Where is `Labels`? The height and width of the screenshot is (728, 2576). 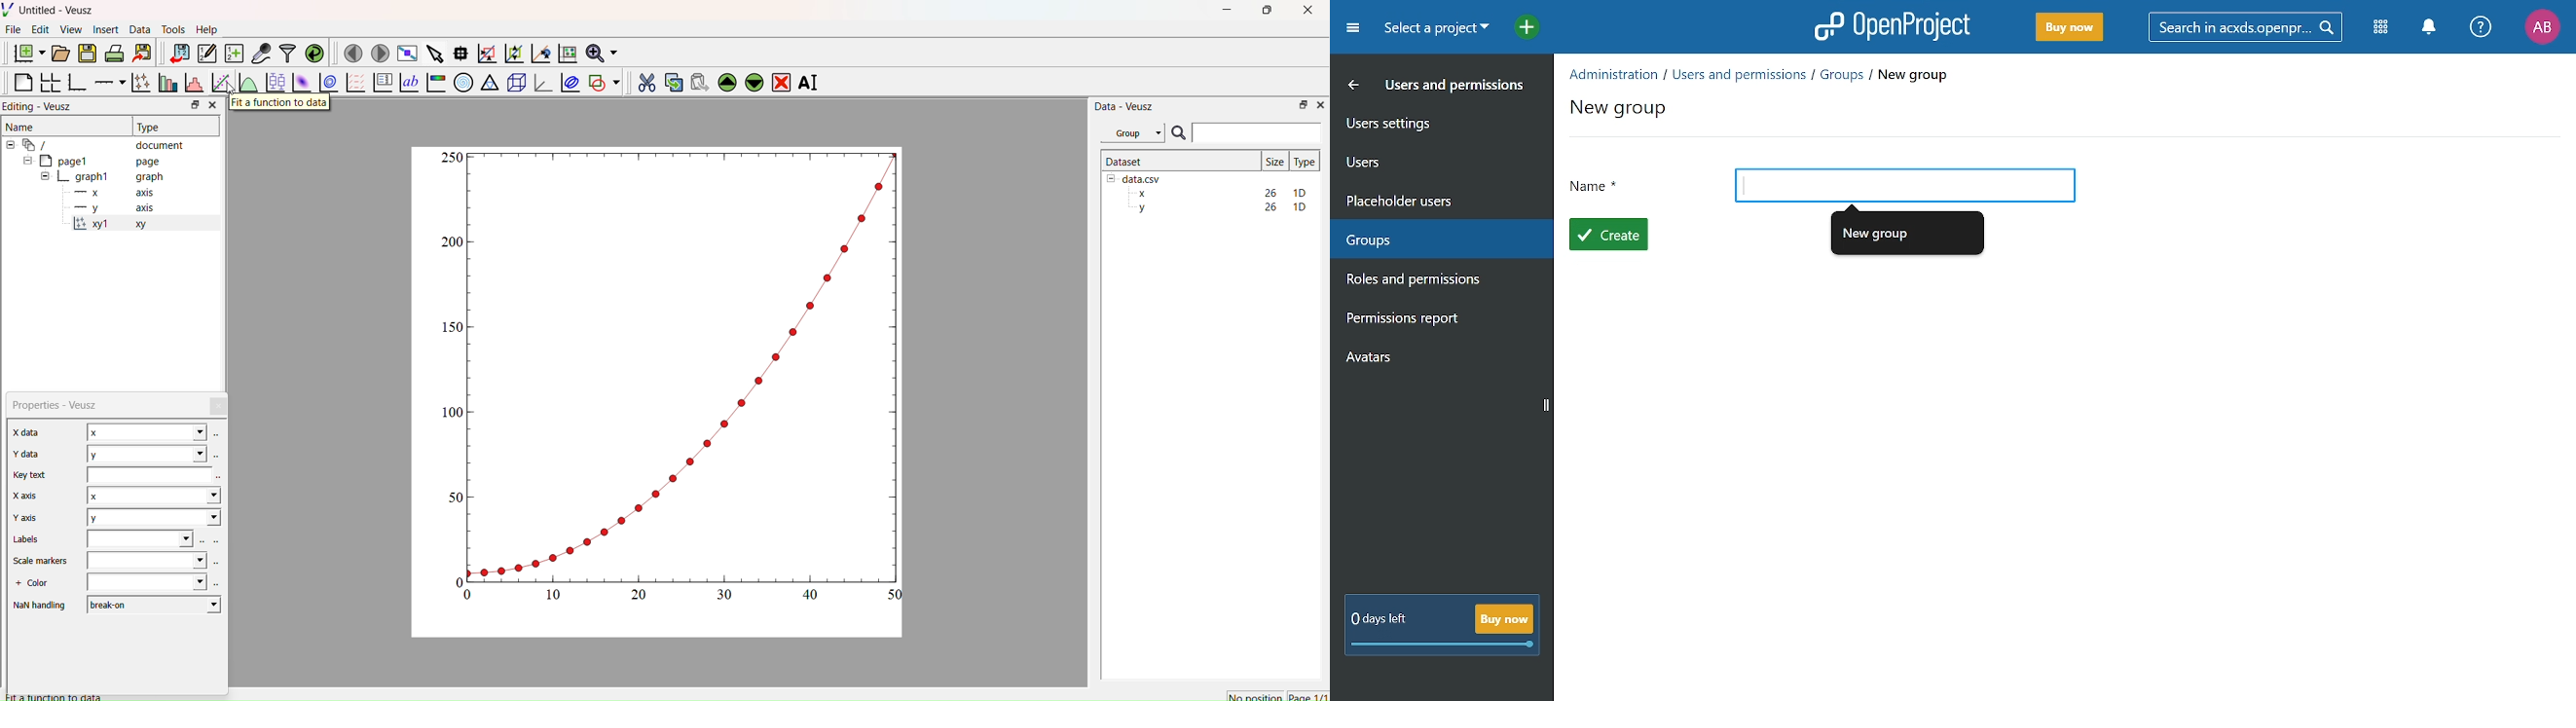 Labels is located at coordinates (27, 538).